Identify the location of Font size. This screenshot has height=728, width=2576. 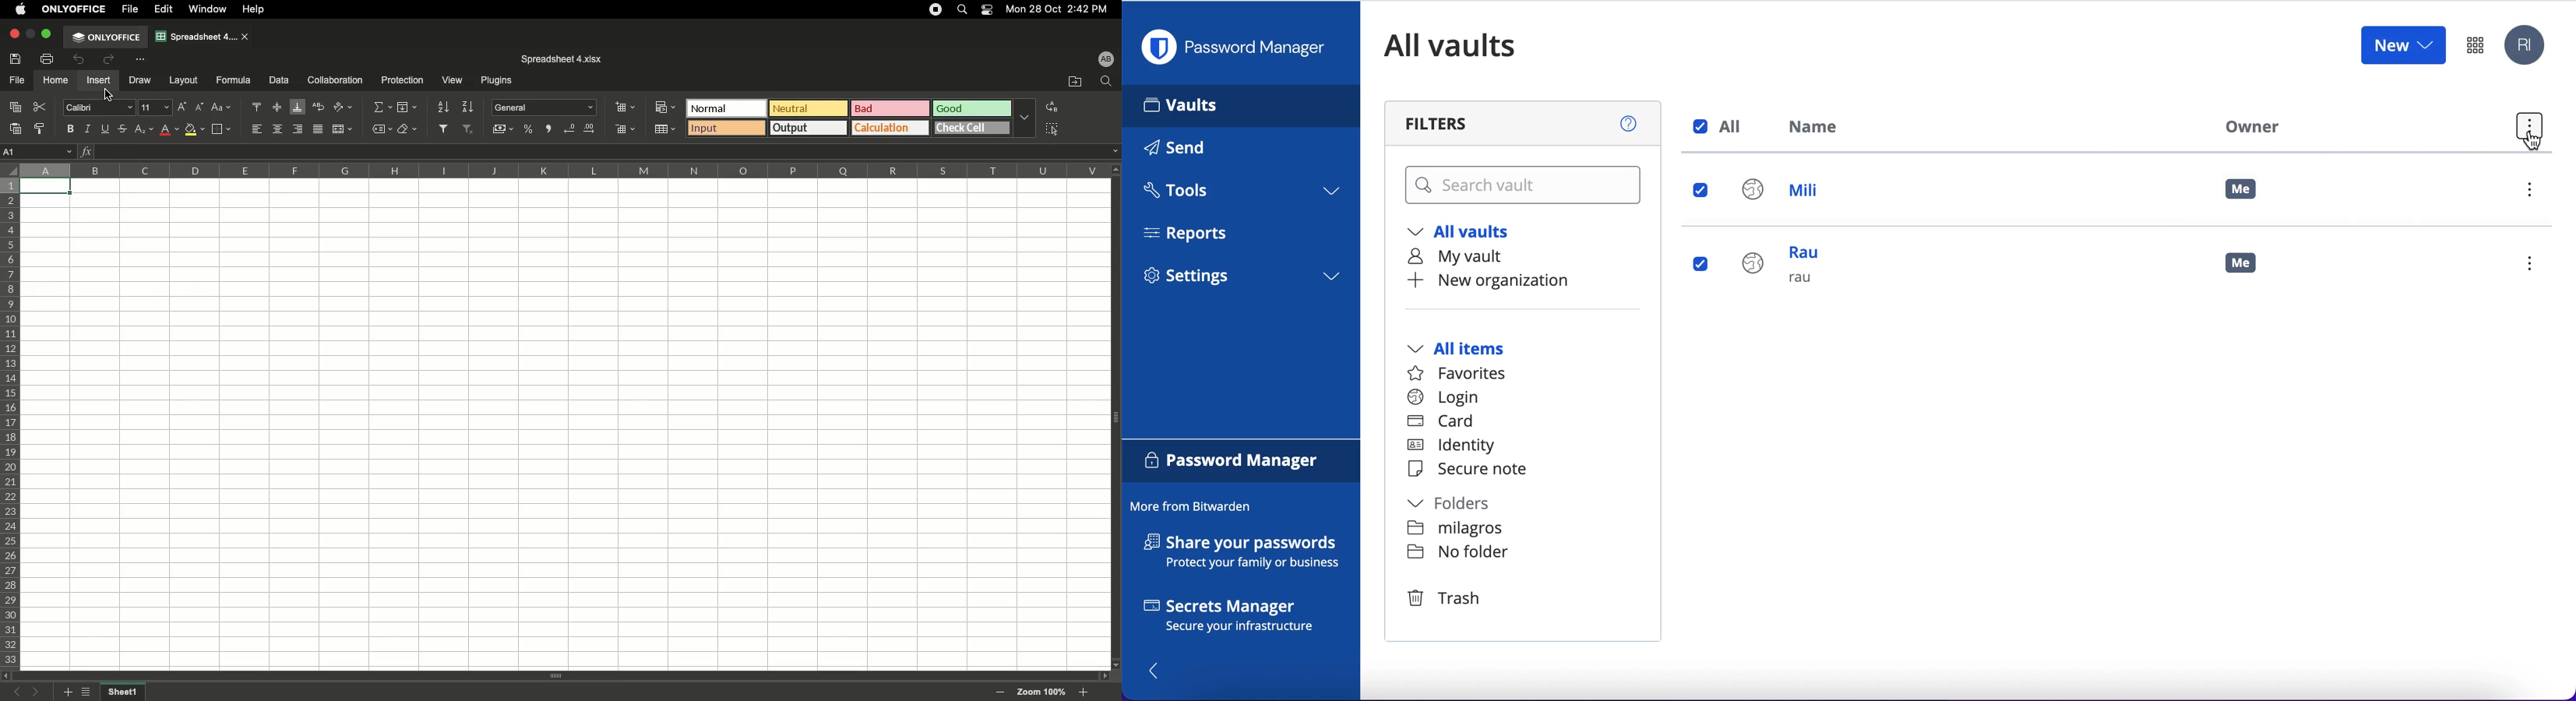
(157, 109).